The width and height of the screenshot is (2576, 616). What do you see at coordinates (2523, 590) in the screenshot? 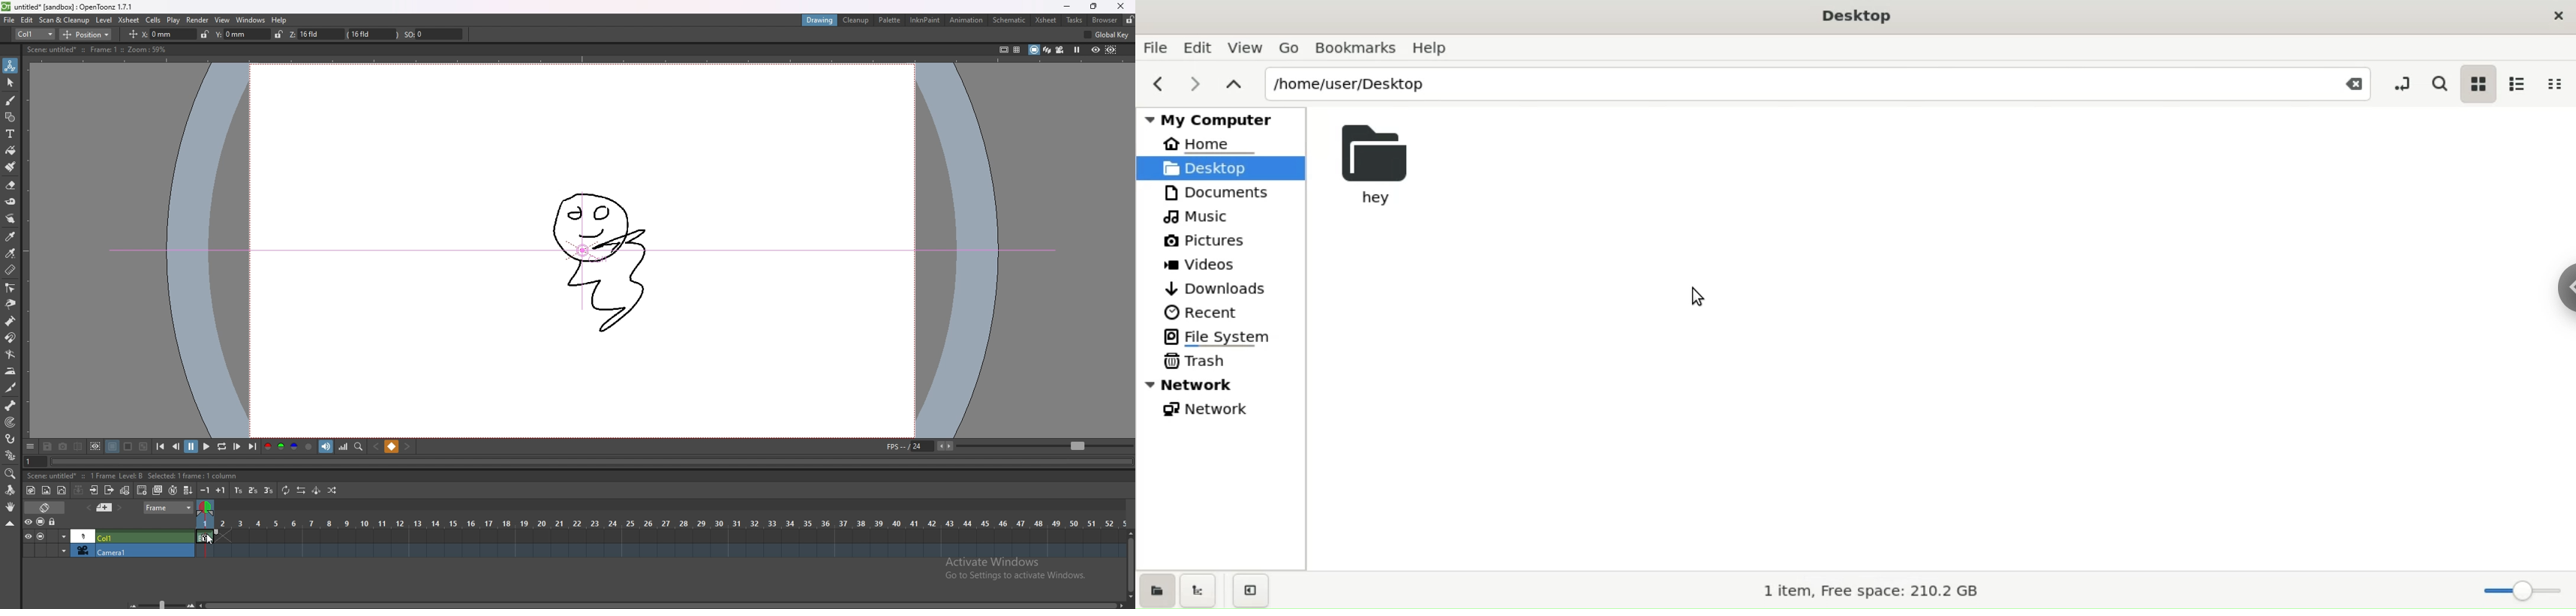
I see `zoom Slider` at bounding box center [2523, 590].